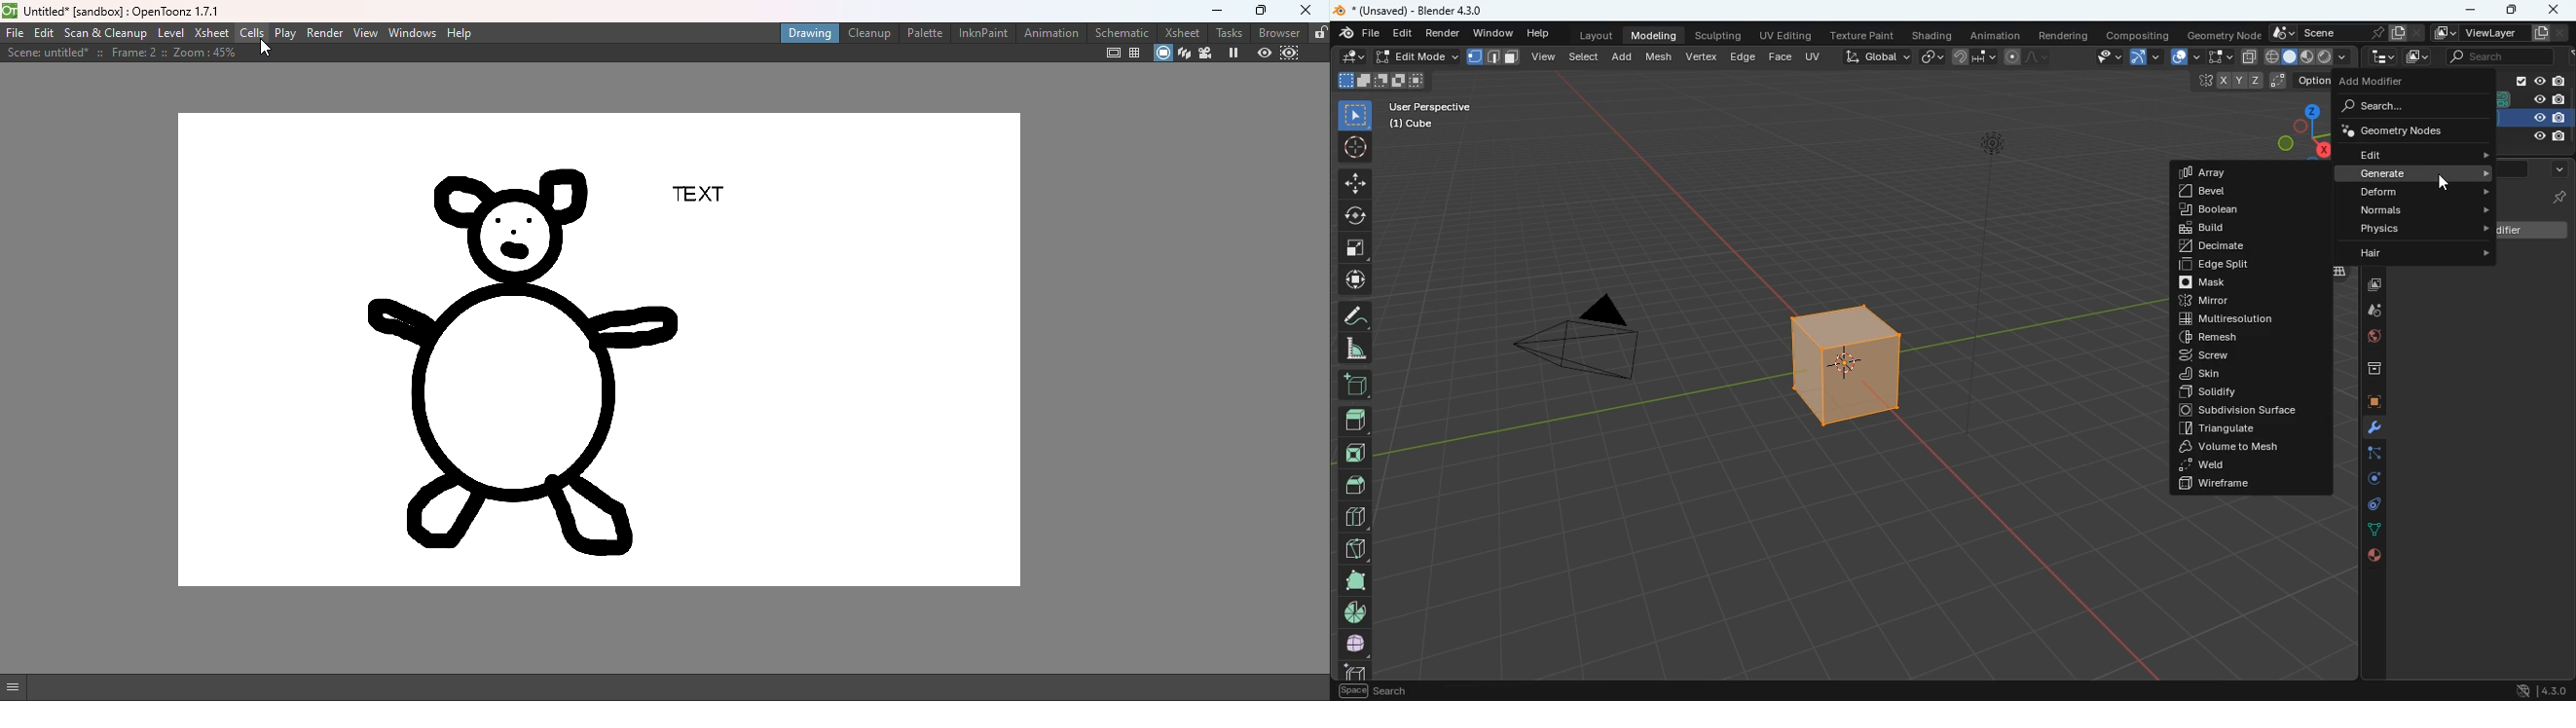 The height and width of the screenshot is (728, 2576). I want to click on collection, so click(2536, 81).